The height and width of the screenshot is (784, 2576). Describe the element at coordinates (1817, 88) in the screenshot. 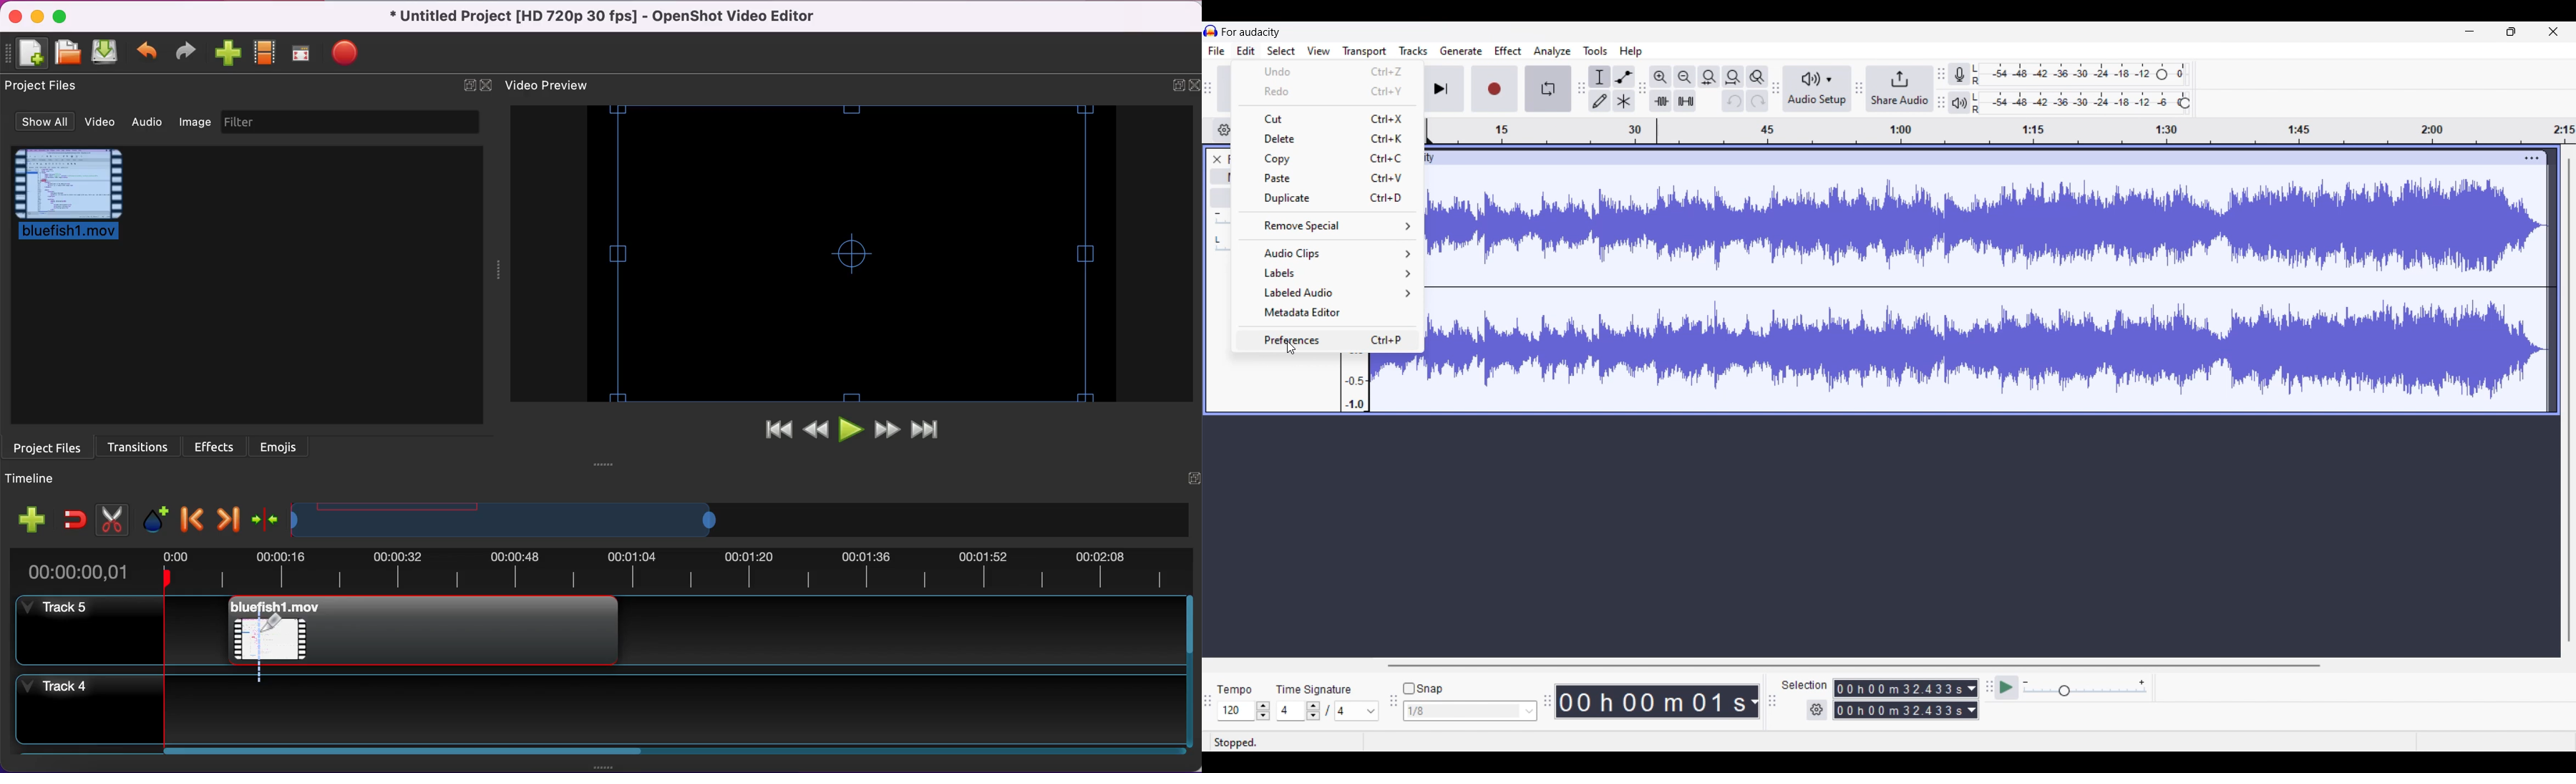

I see `Audio setup` at that location.